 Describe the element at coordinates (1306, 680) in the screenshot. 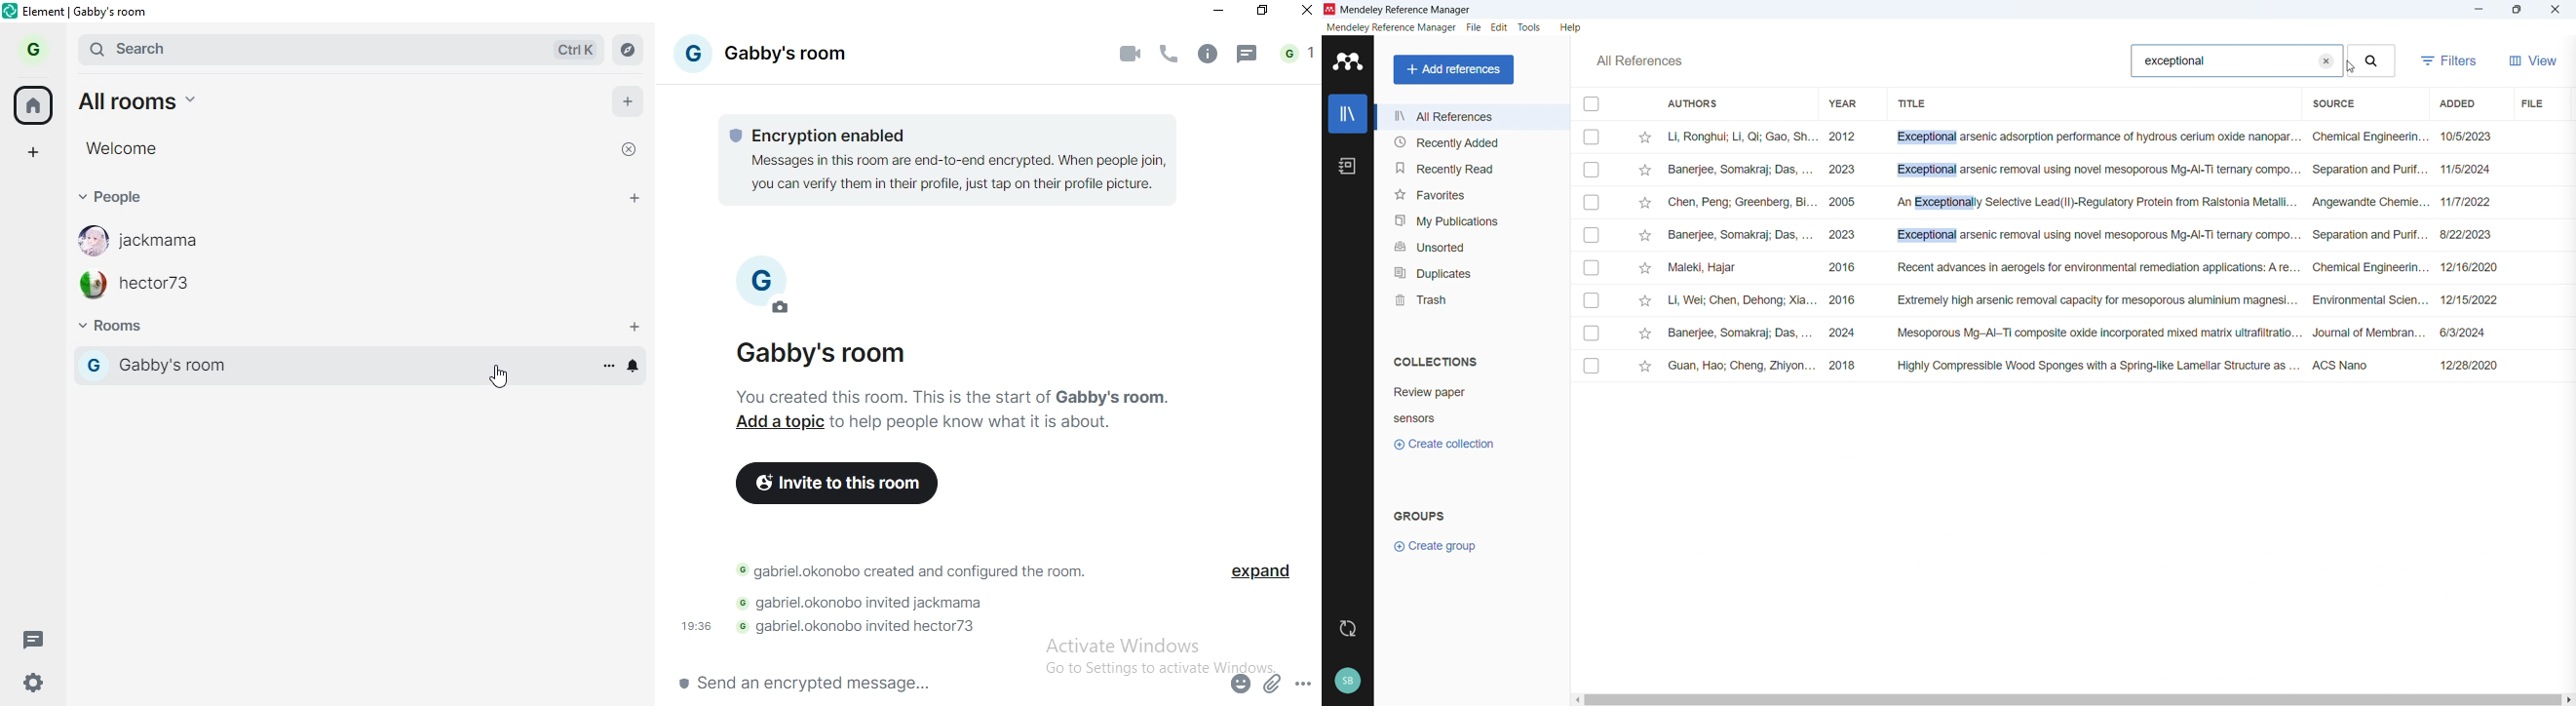

I see `` at that location.